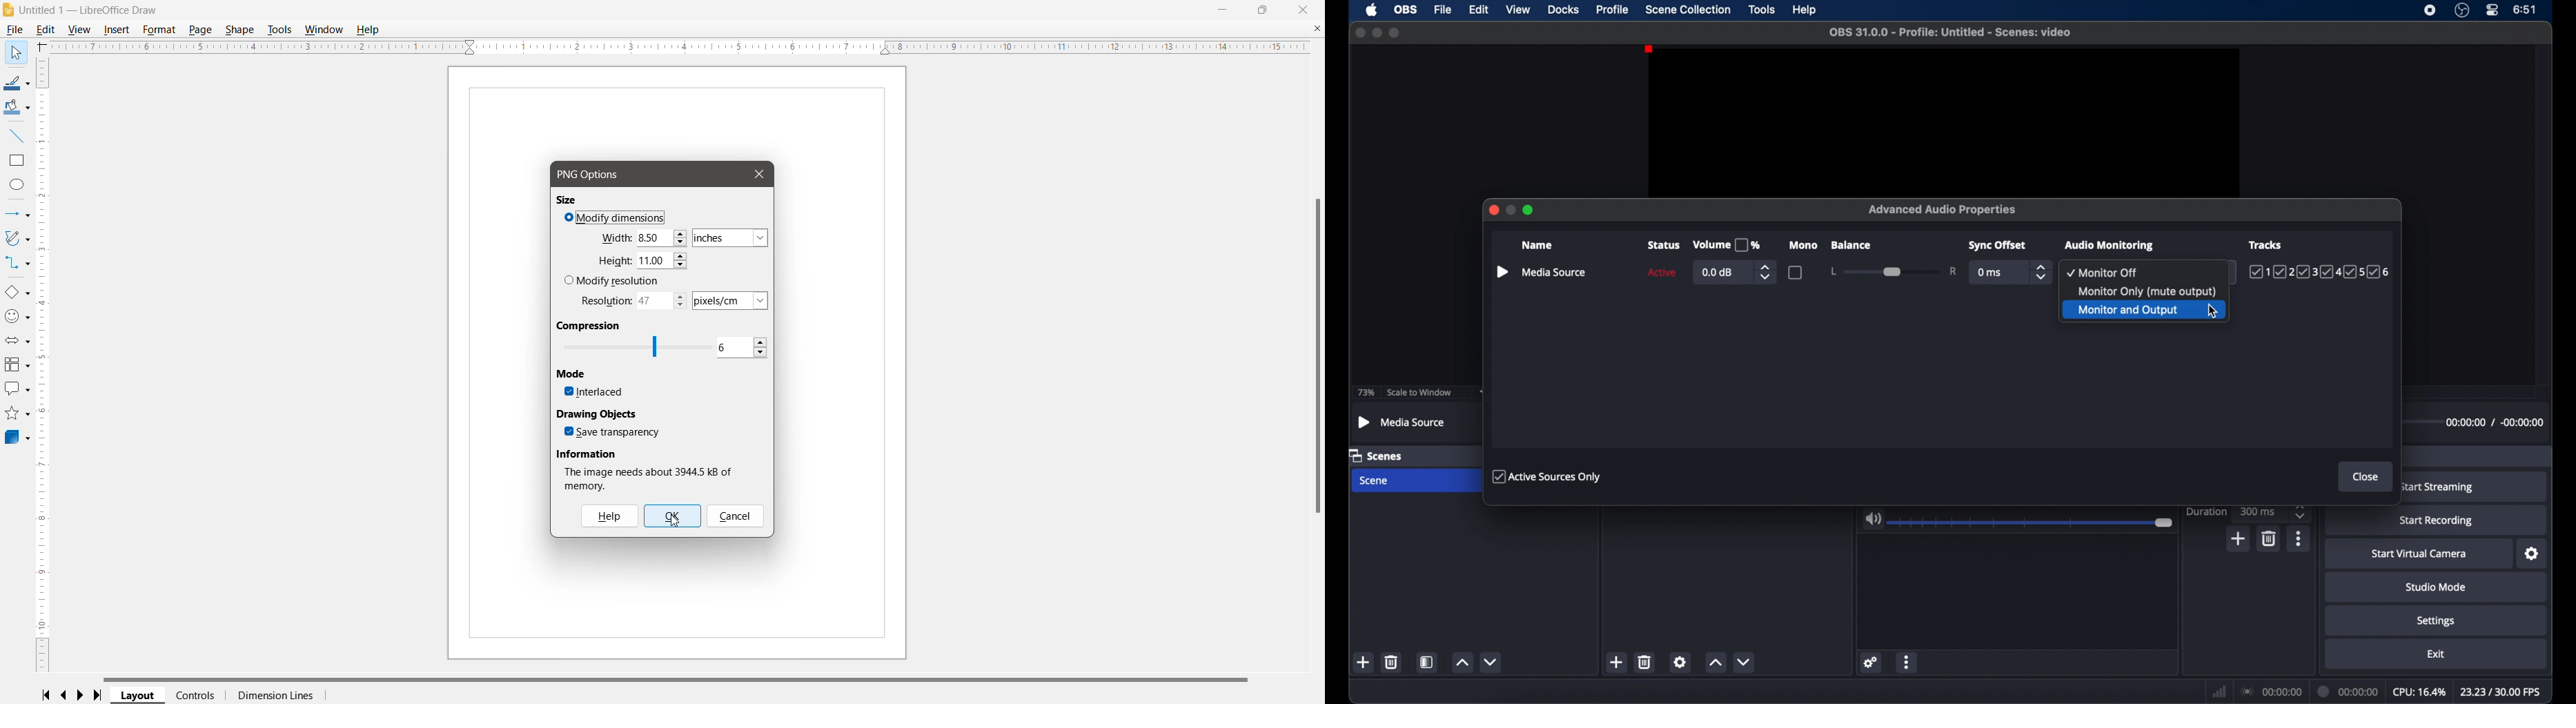  I want to click on 73%, so click(1365, 393).